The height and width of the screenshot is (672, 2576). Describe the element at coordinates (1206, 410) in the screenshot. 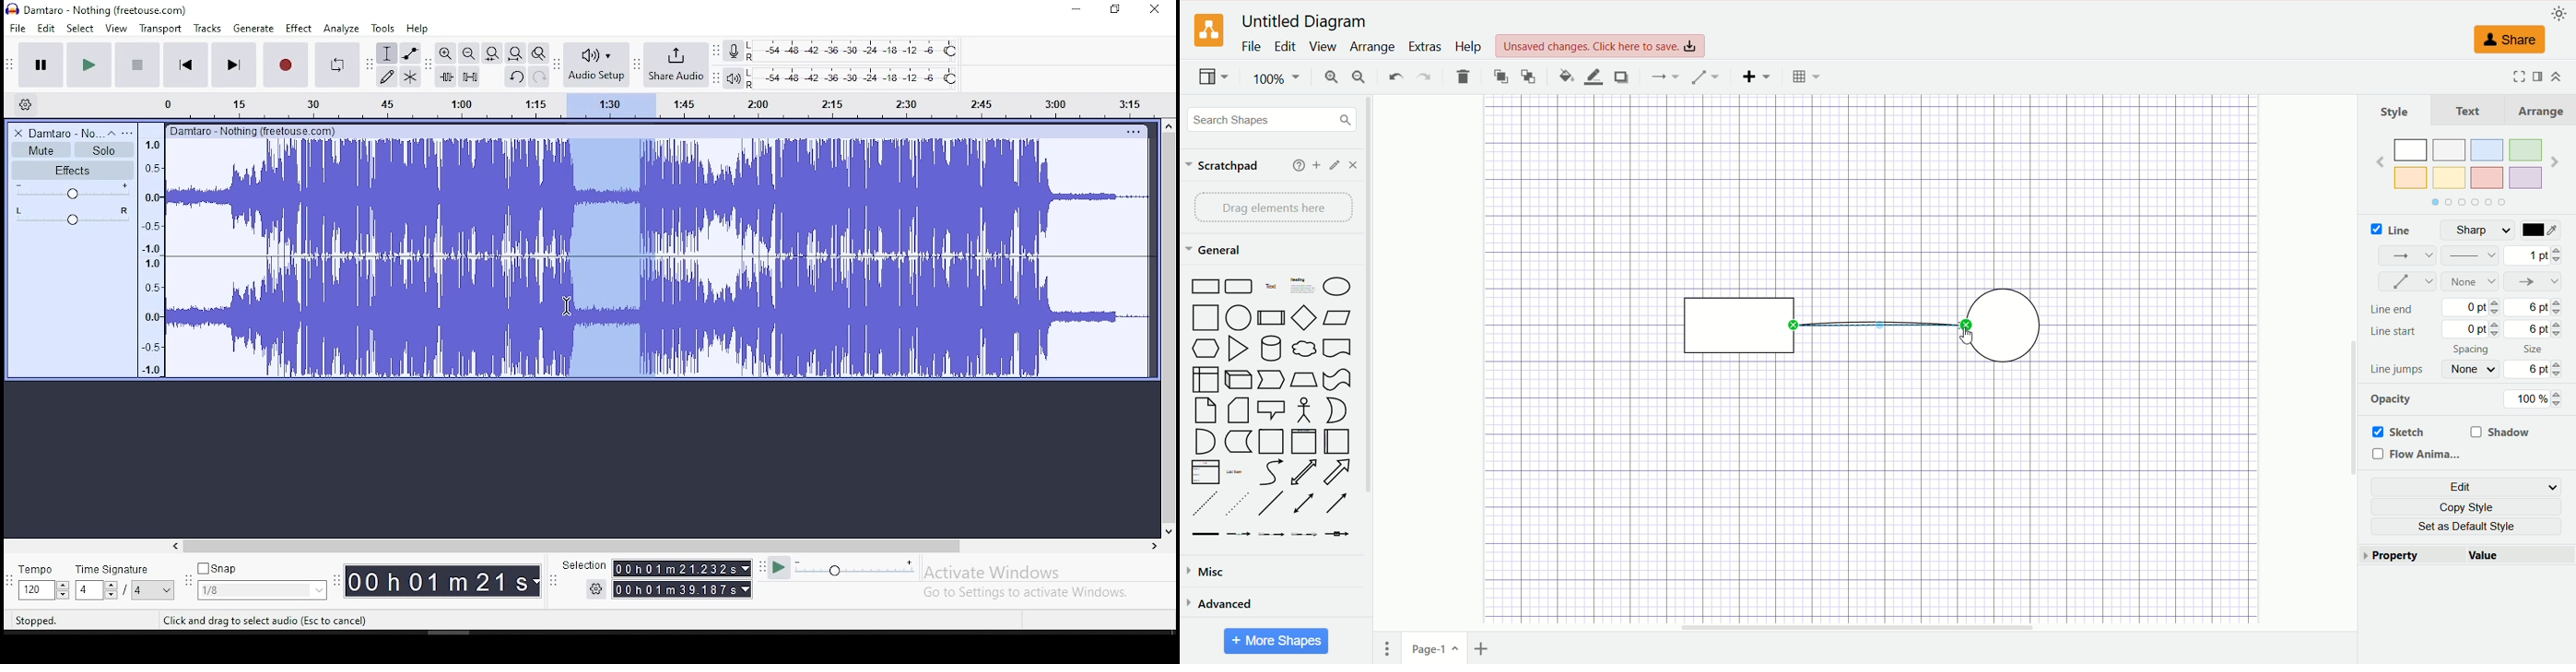

I see `Page` at that location.